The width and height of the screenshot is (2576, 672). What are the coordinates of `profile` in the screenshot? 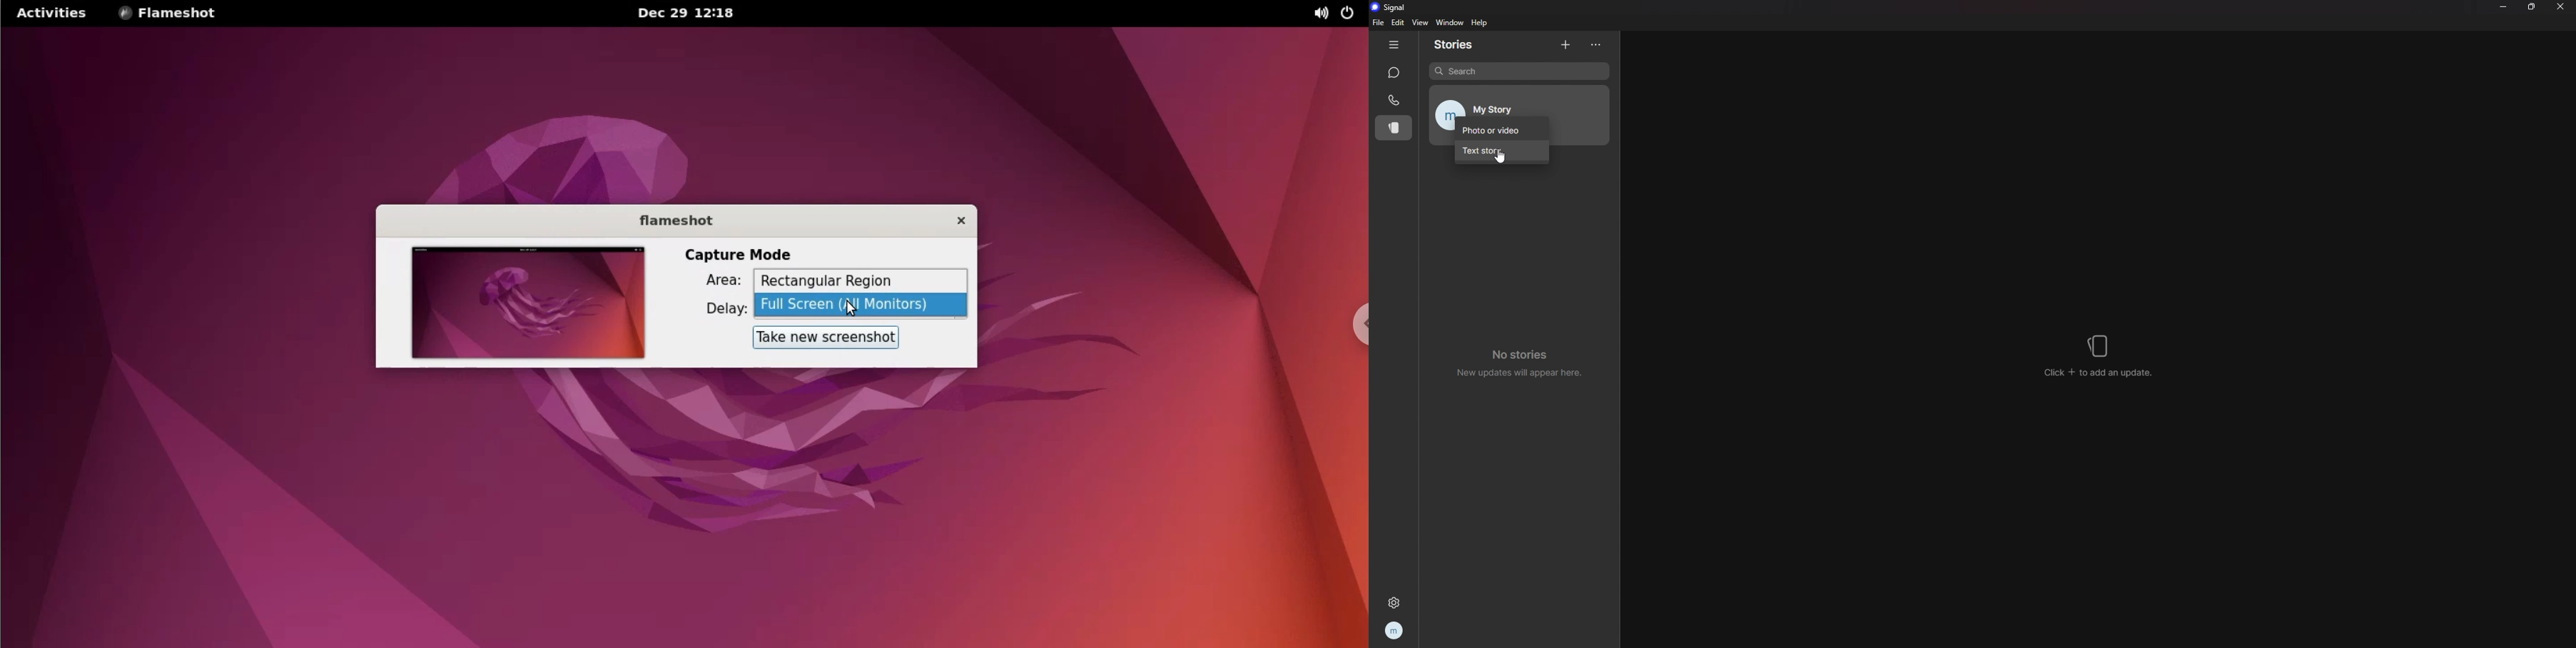 It's located at (1395, 630).